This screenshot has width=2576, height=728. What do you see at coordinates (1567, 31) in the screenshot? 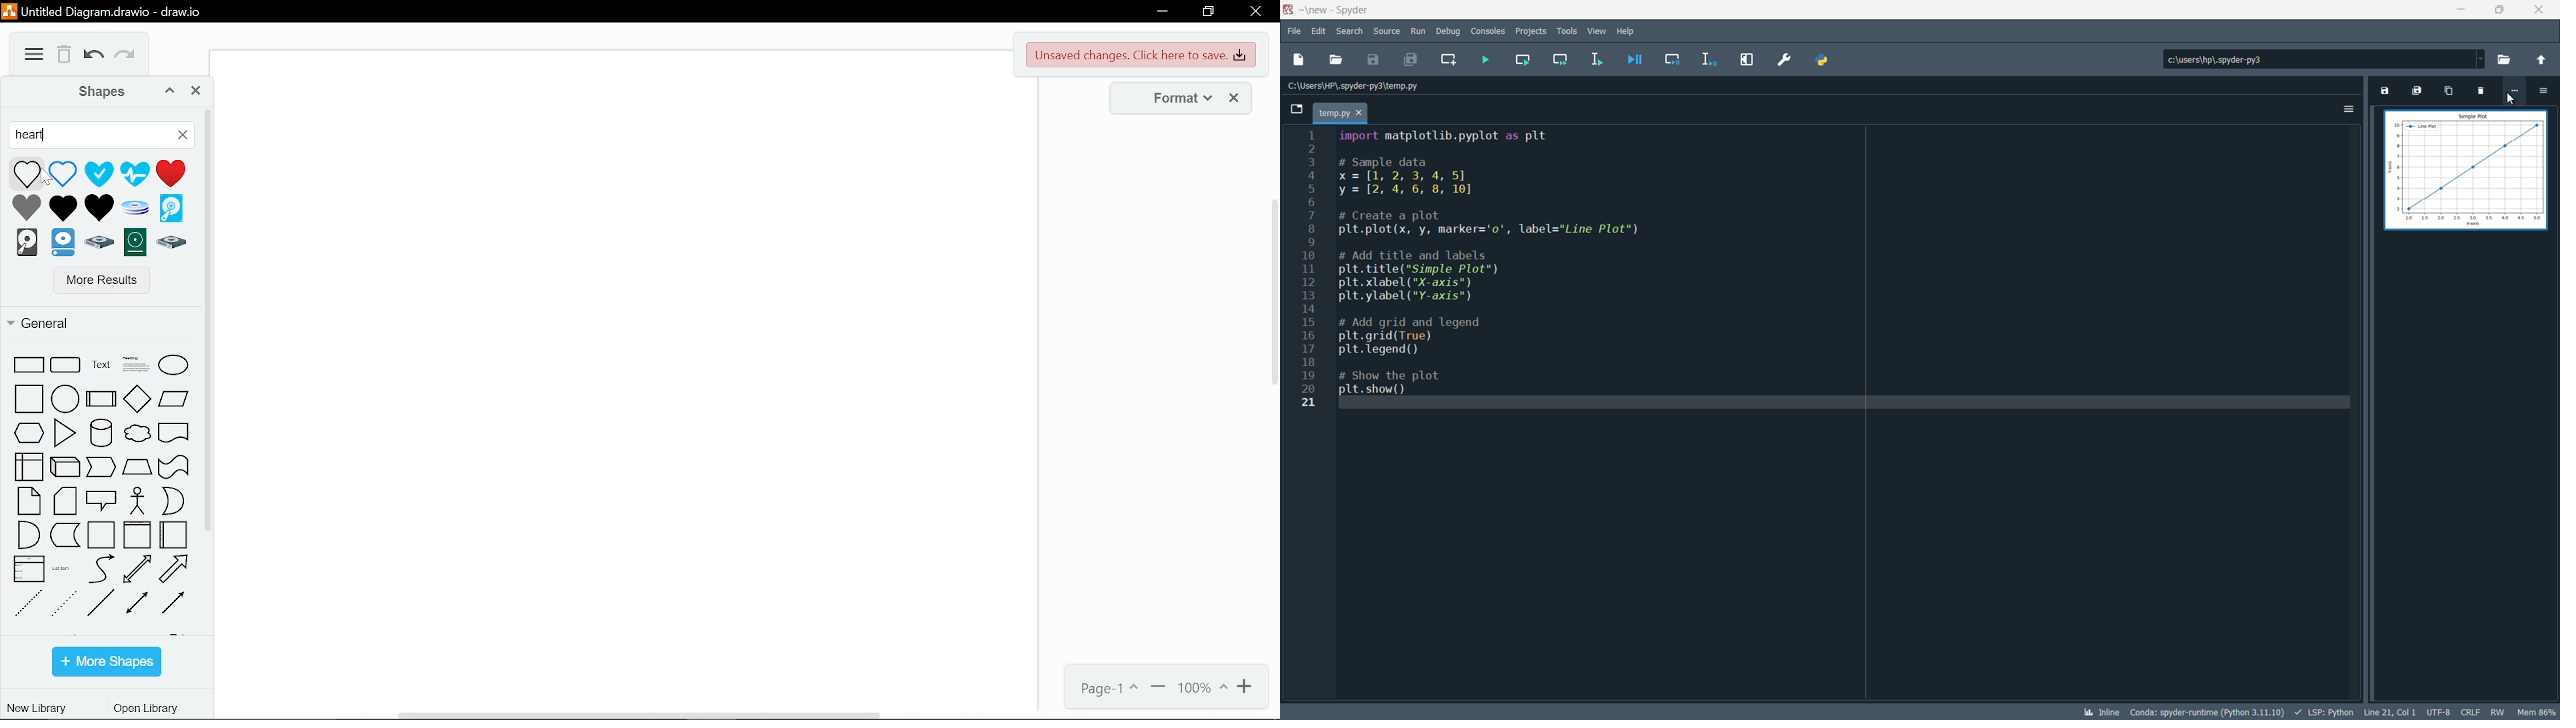
I see `tools menu` at bounding box center [1567, 31].